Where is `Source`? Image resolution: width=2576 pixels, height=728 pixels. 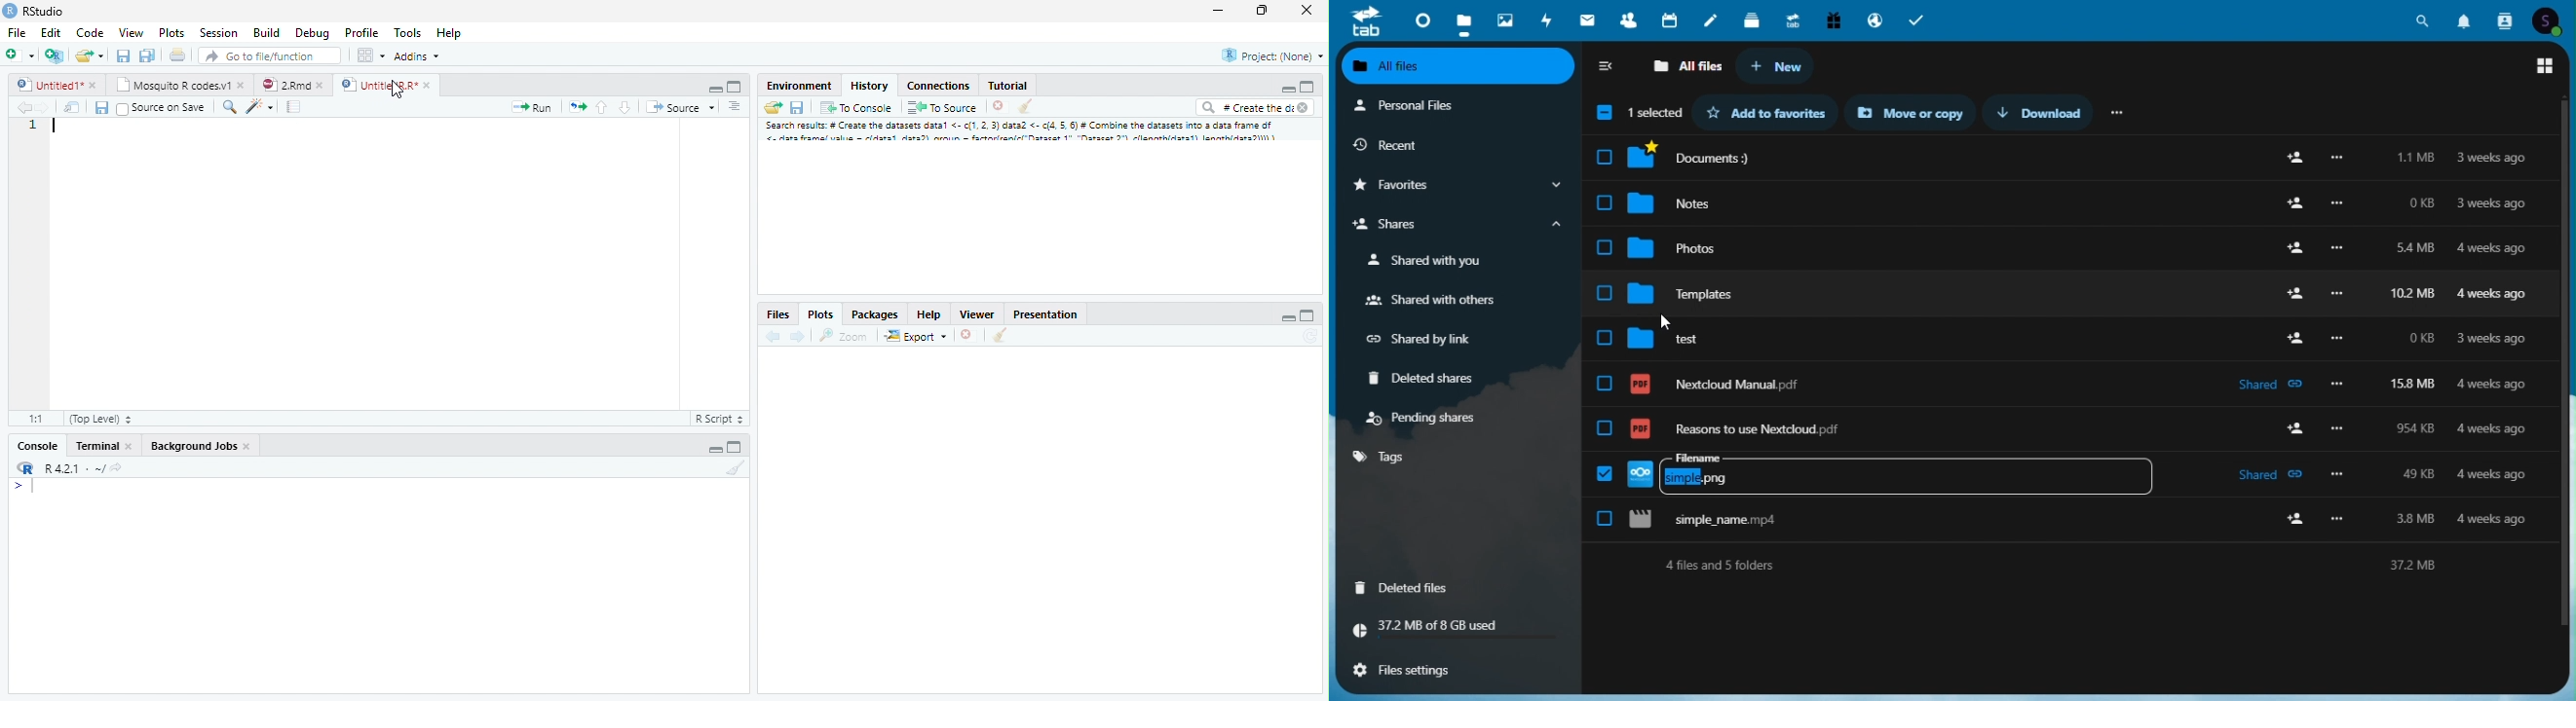 Source is located at coordinates (680, 109).